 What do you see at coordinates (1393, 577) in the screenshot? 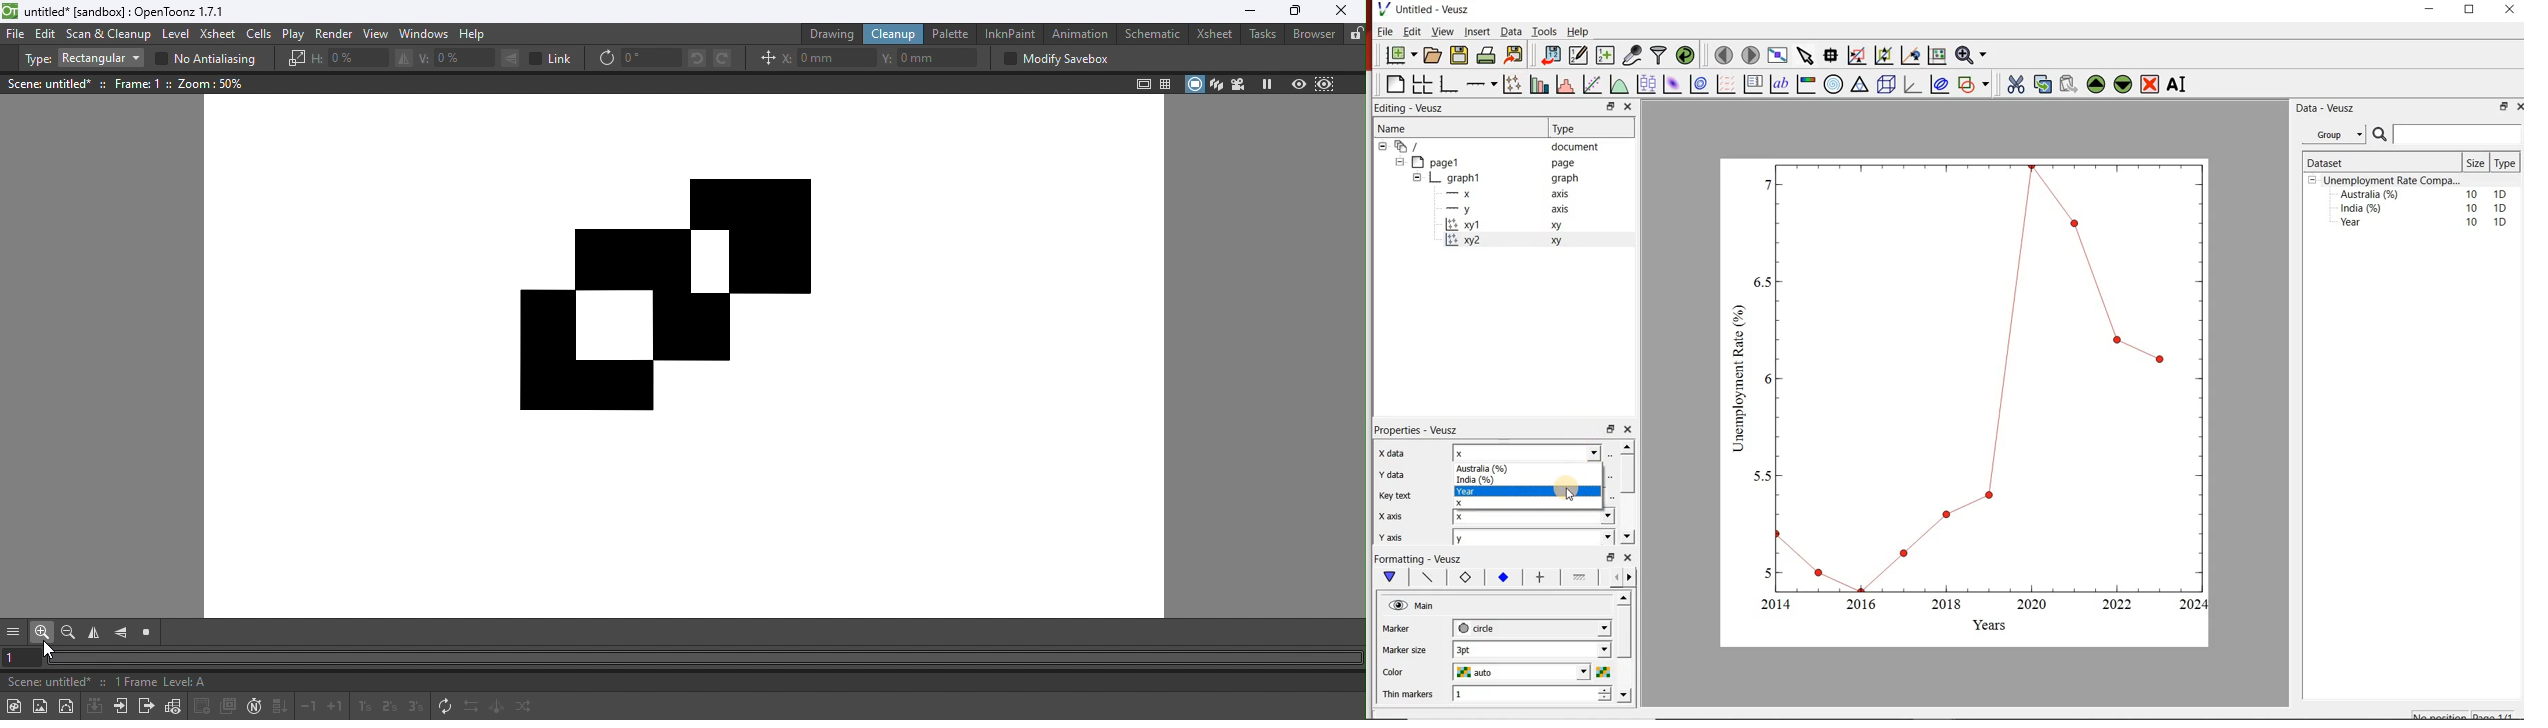
I see `main` at bounding box center [1393, 577].